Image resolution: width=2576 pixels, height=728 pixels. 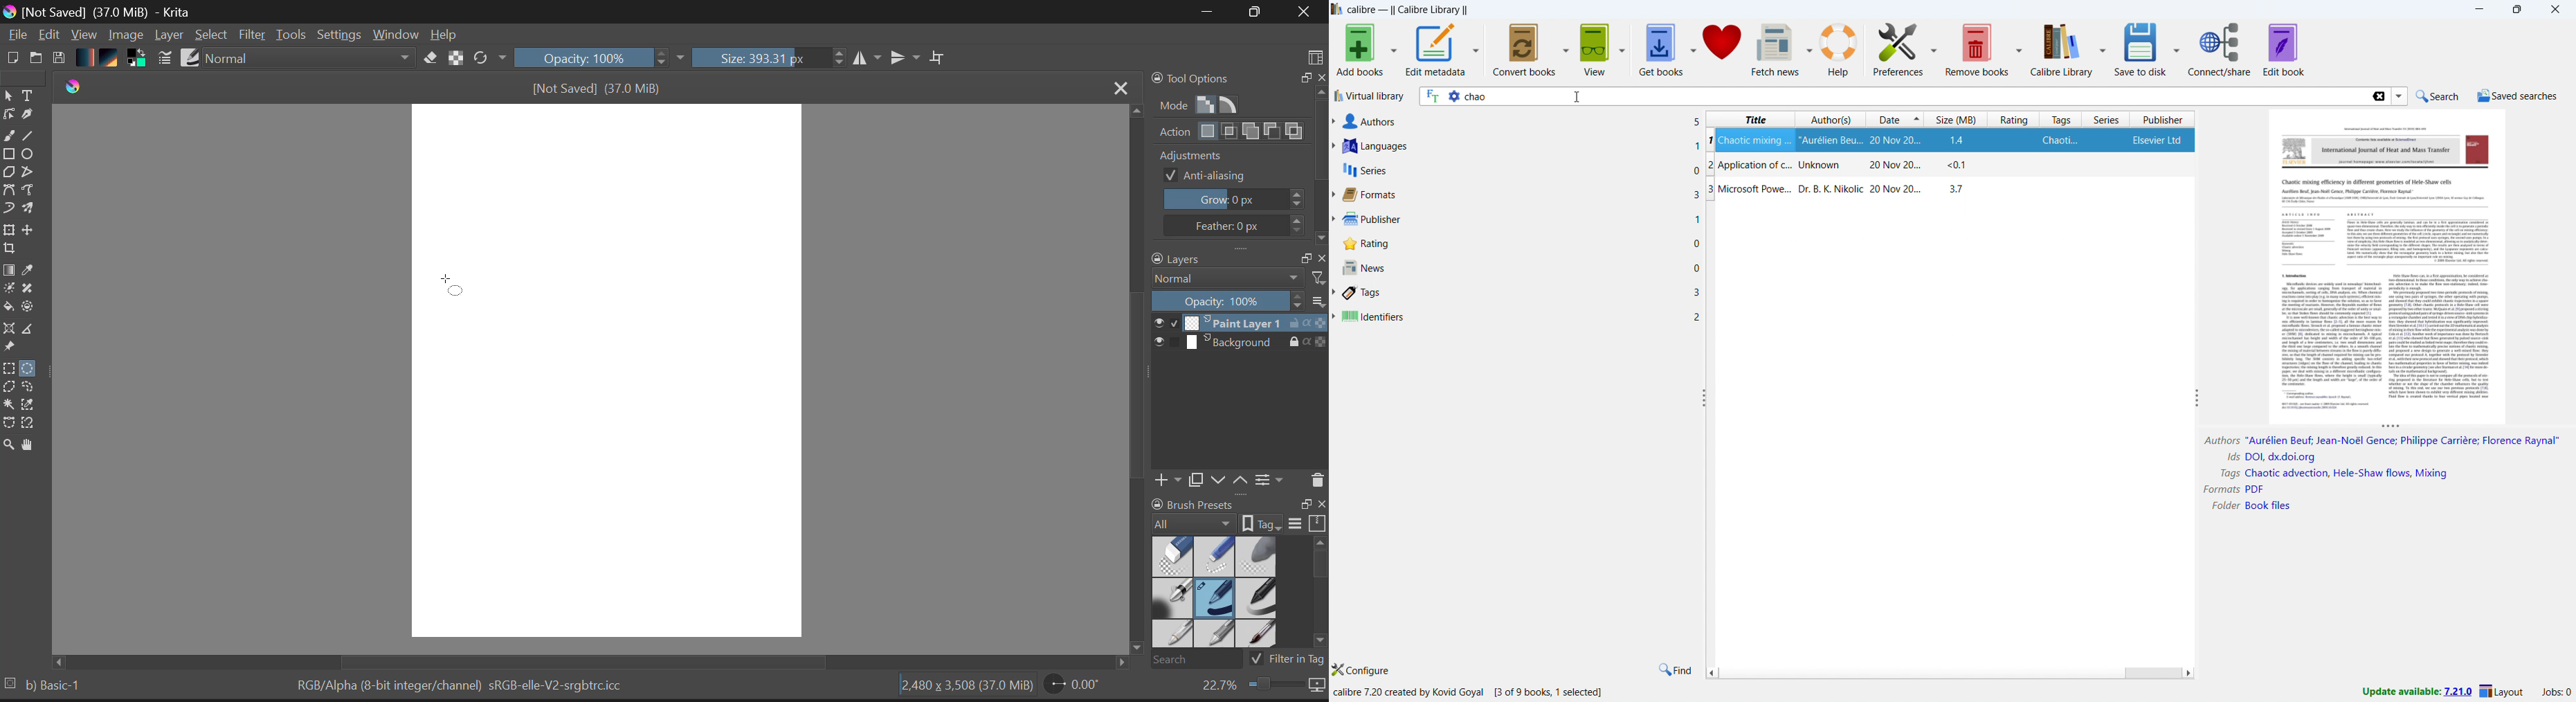 What do you see at coordinates (2281, 457) in the screenshot?
I see `DOI, dx.doi.org` at bounding box center [2281, 457].